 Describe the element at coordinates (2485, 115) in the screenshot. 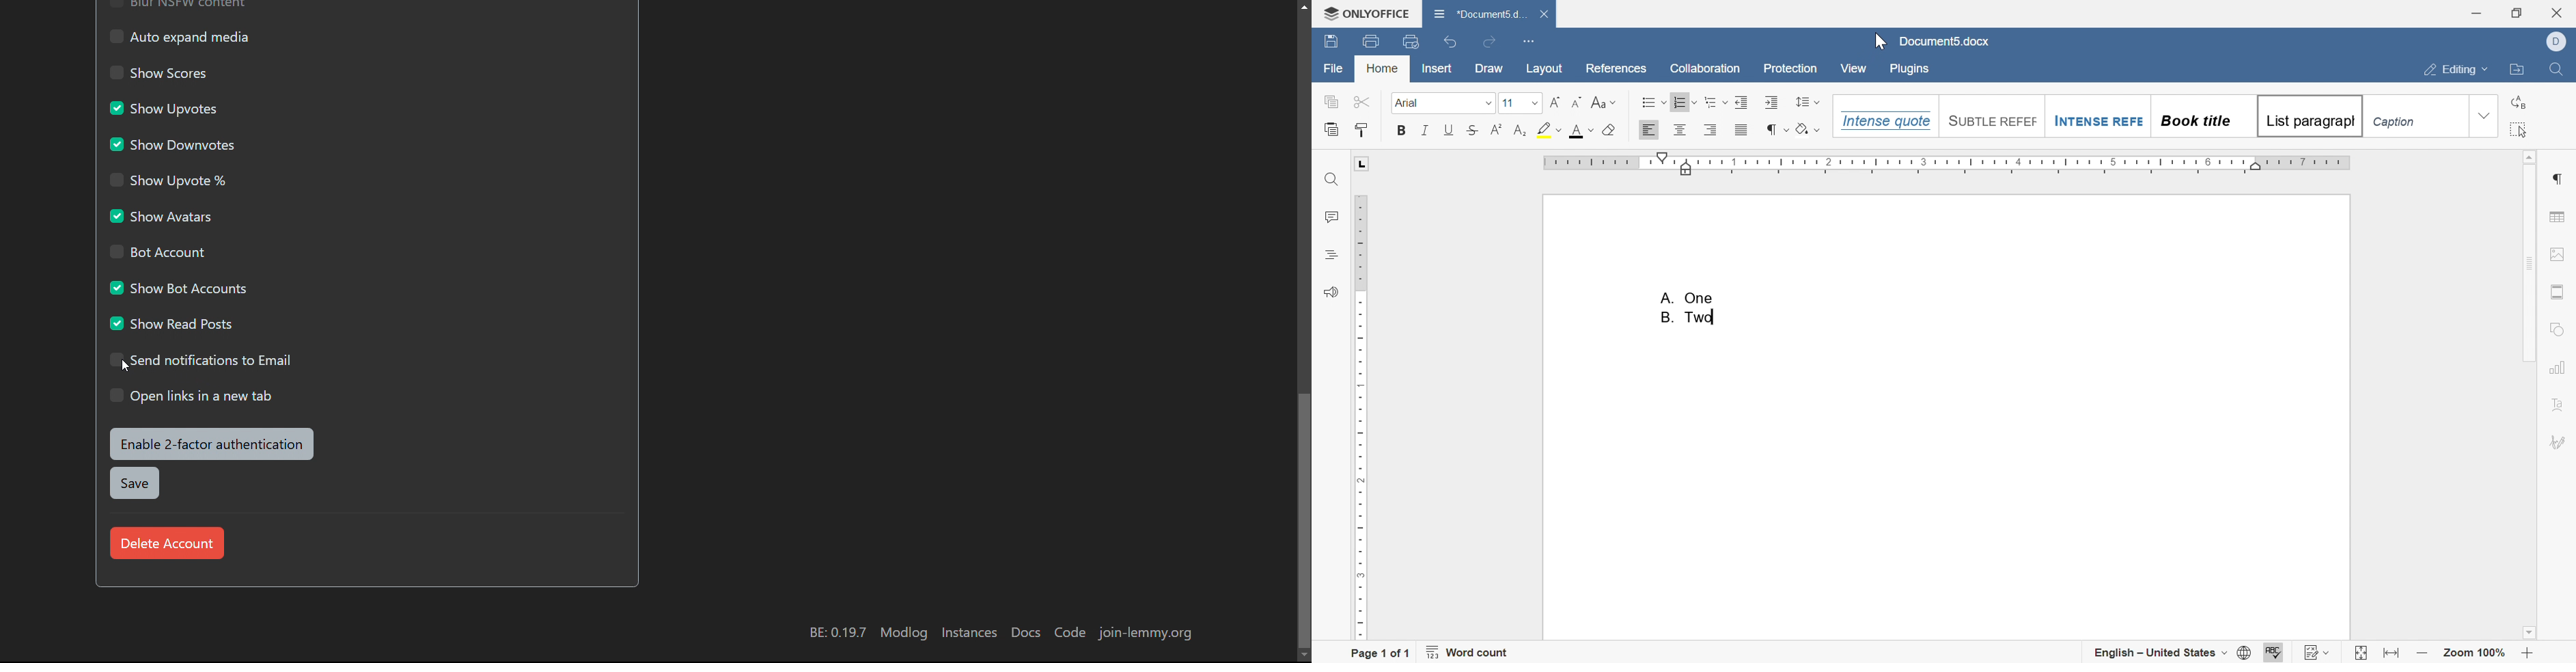

I see `drop down` at that location.